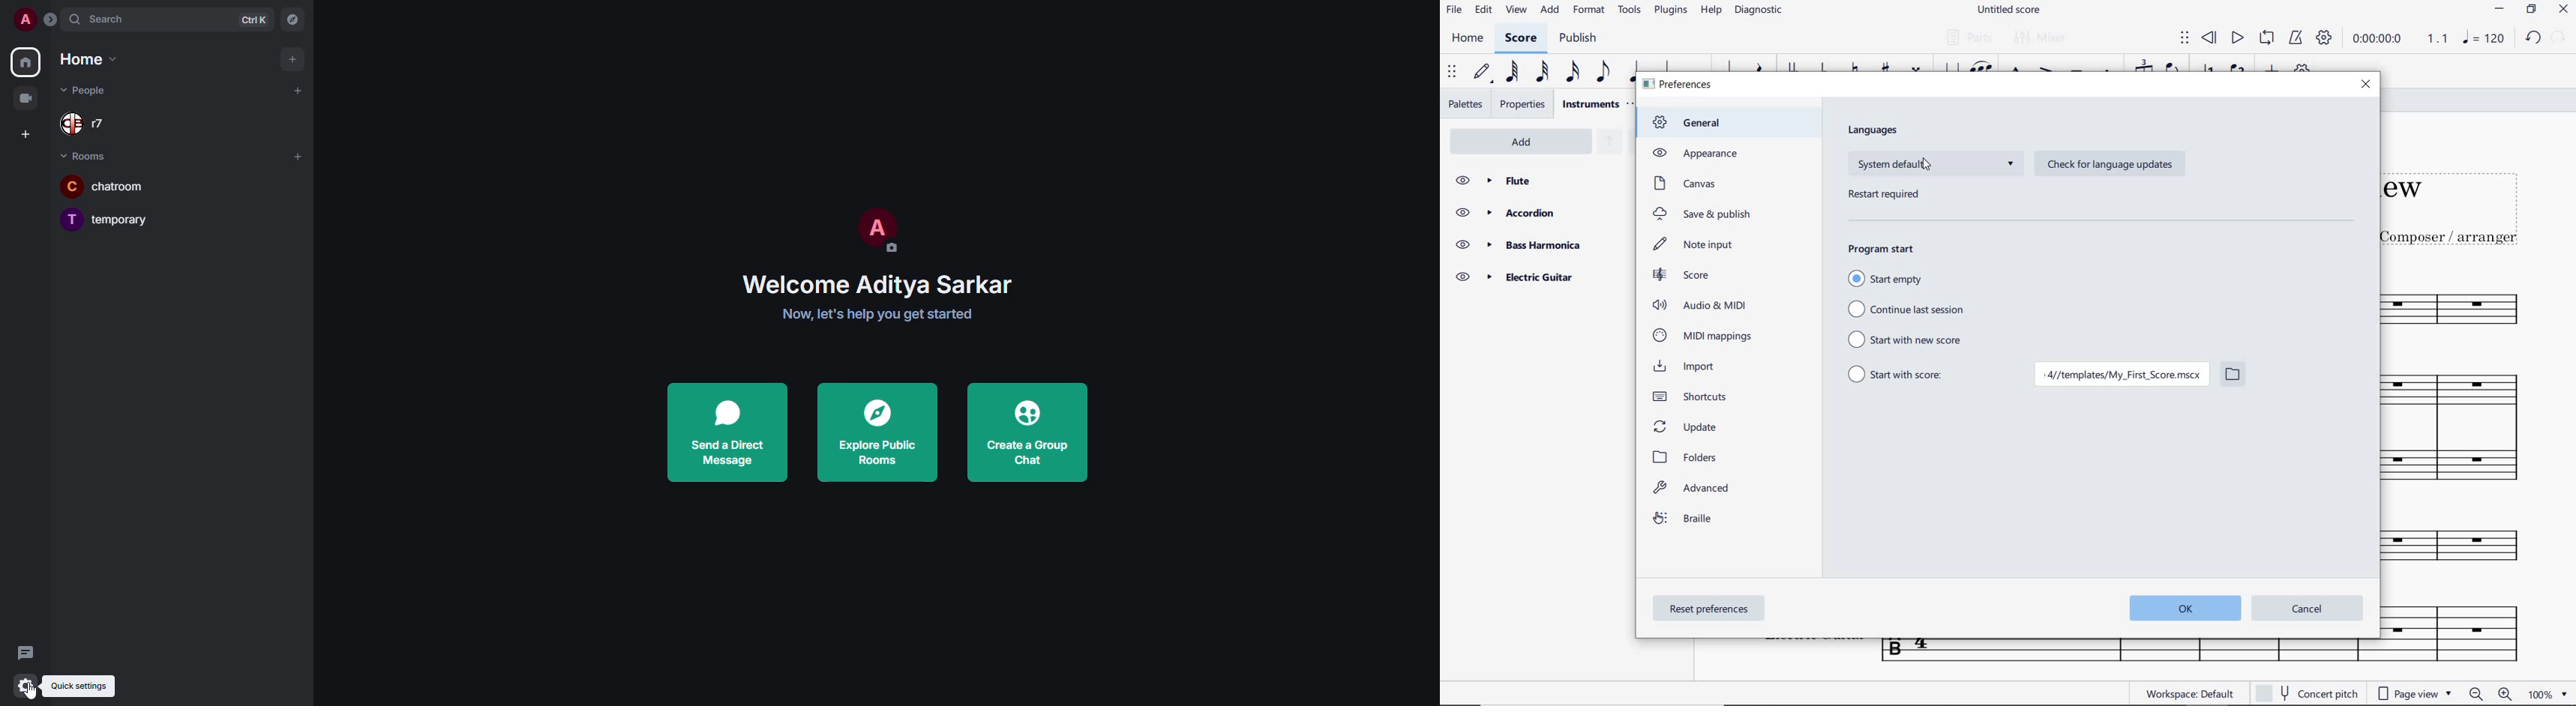 The image size is (2576, 728). What do you see at coordinates (883, 315) in the screenshot?
I see `get started` at bounding box center [883, 315].